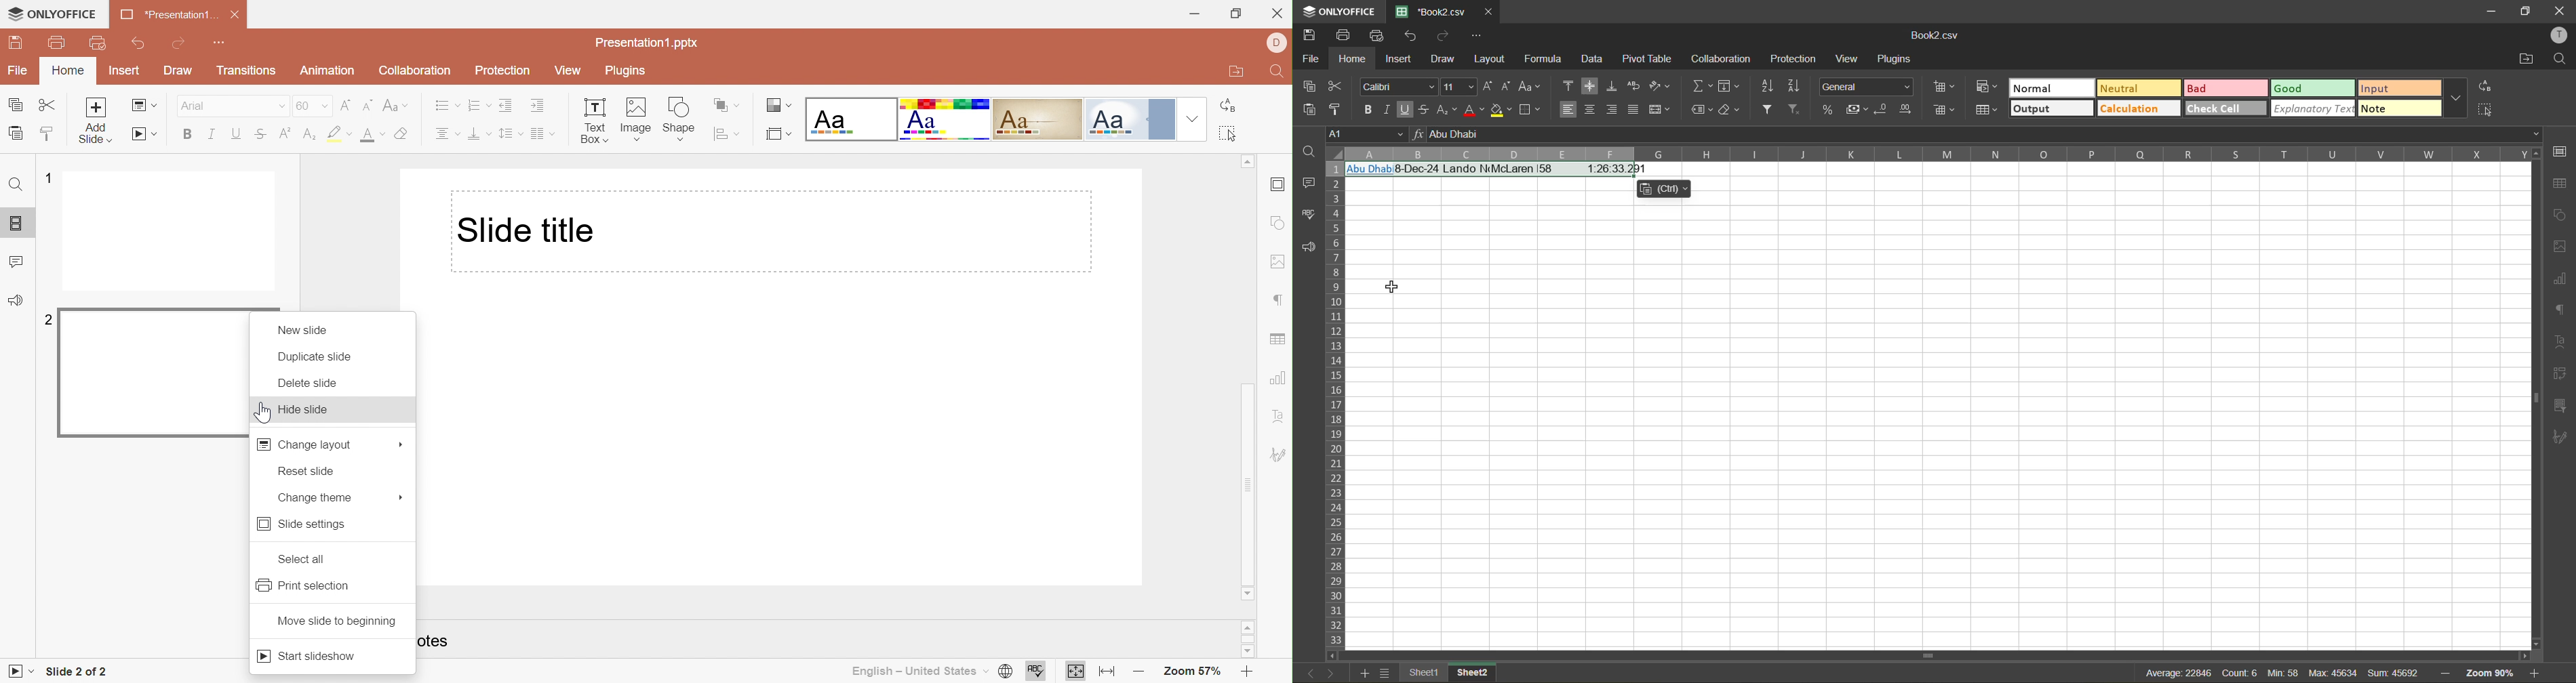  What do you see at coordinates (1035, 671) in the screenshot?
I see `Check spelling` at bounding box center [1035, 671].